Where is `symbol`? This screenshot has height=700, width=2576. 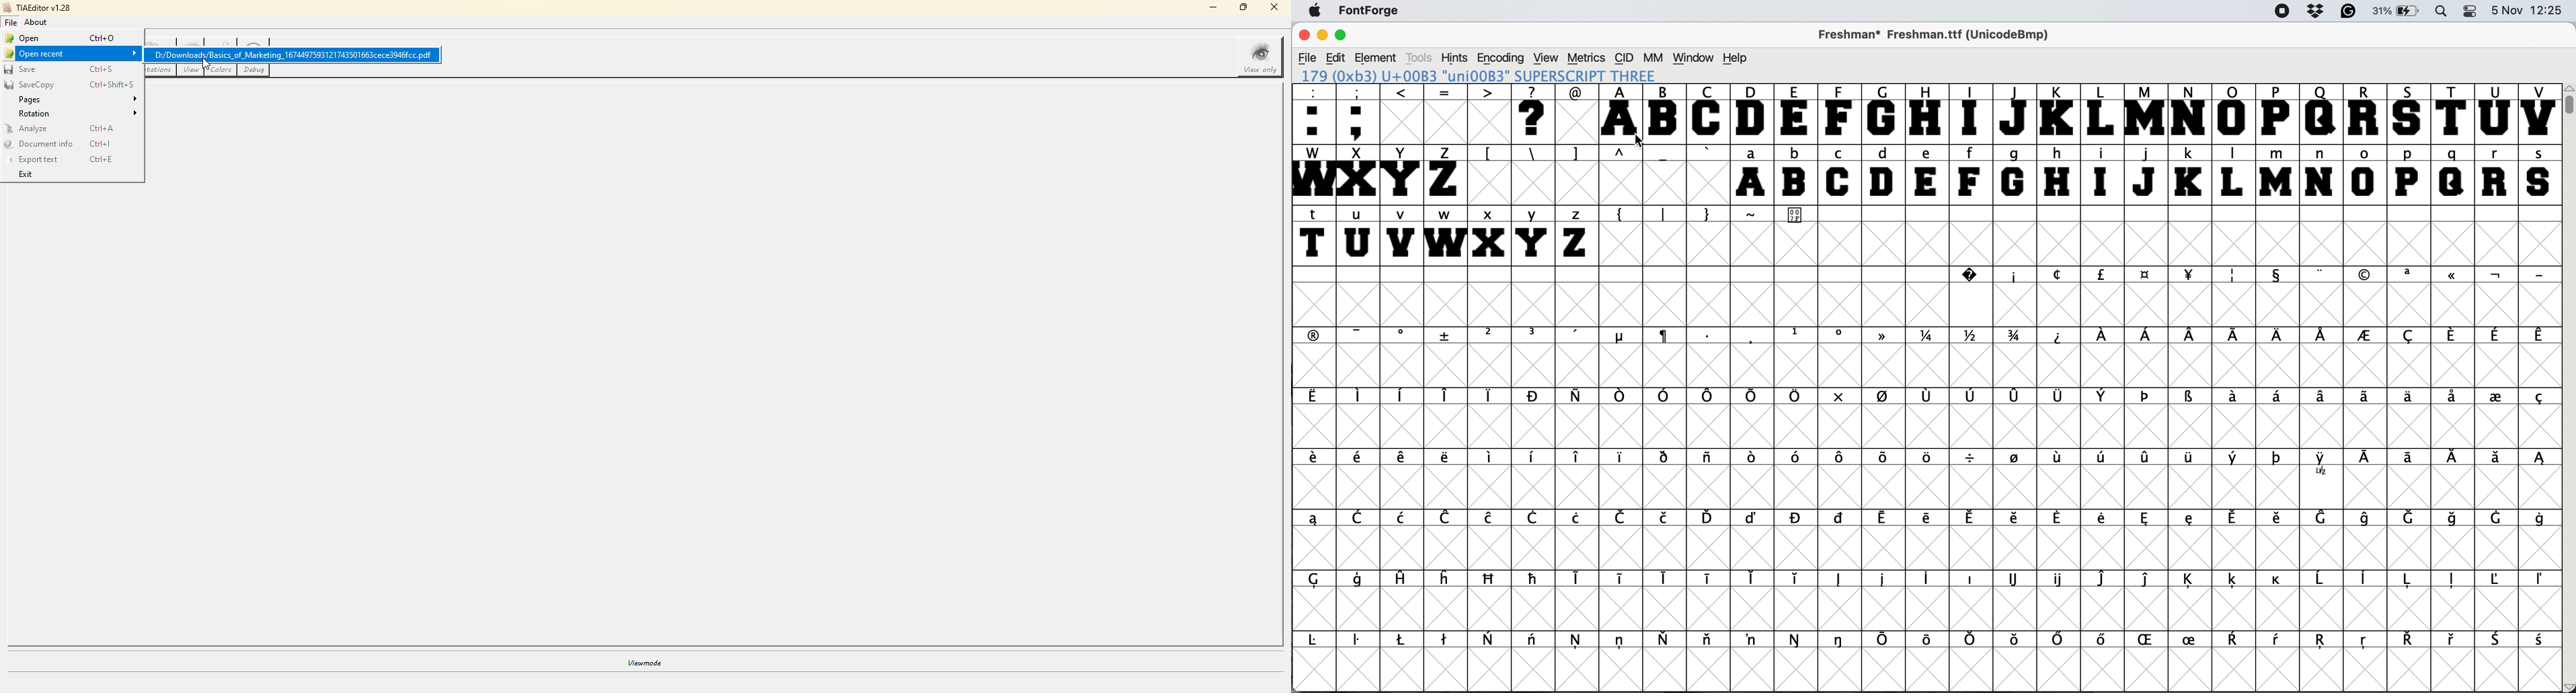 symbol is located at coordinates (2063, 460).